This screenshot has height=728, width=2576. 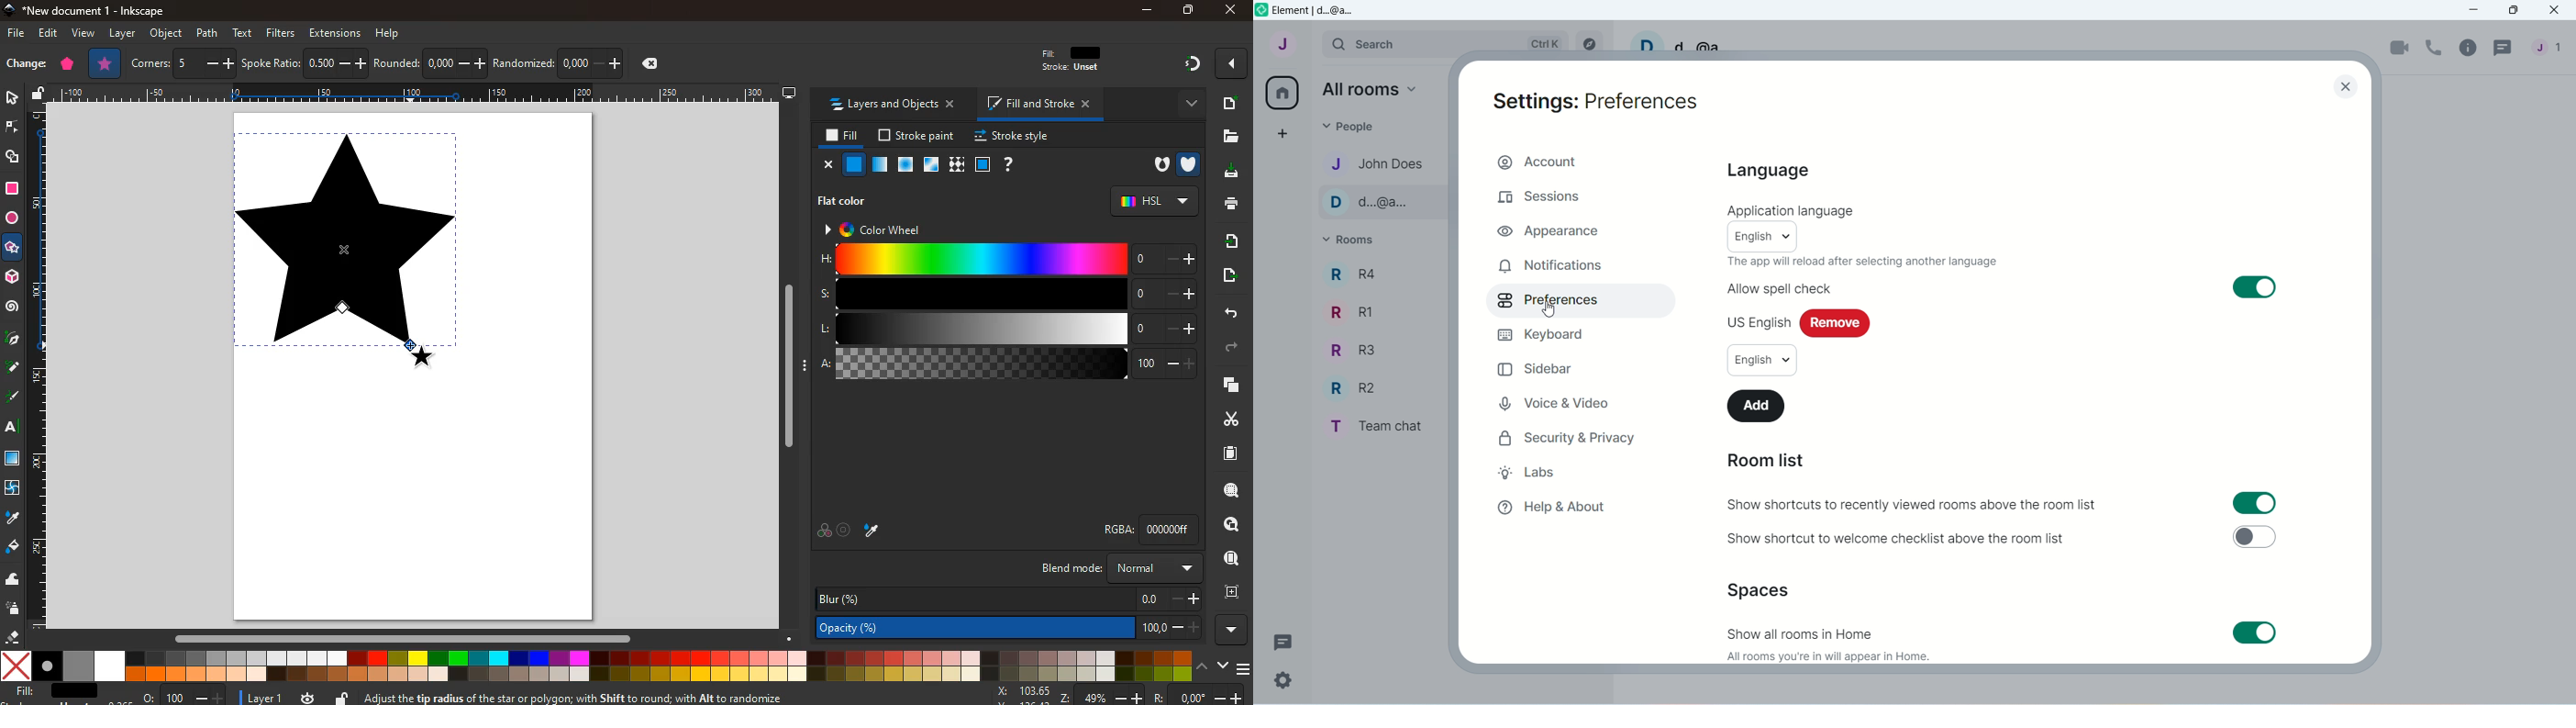 I want to click on Maximize, so click(x=2517, y=10).